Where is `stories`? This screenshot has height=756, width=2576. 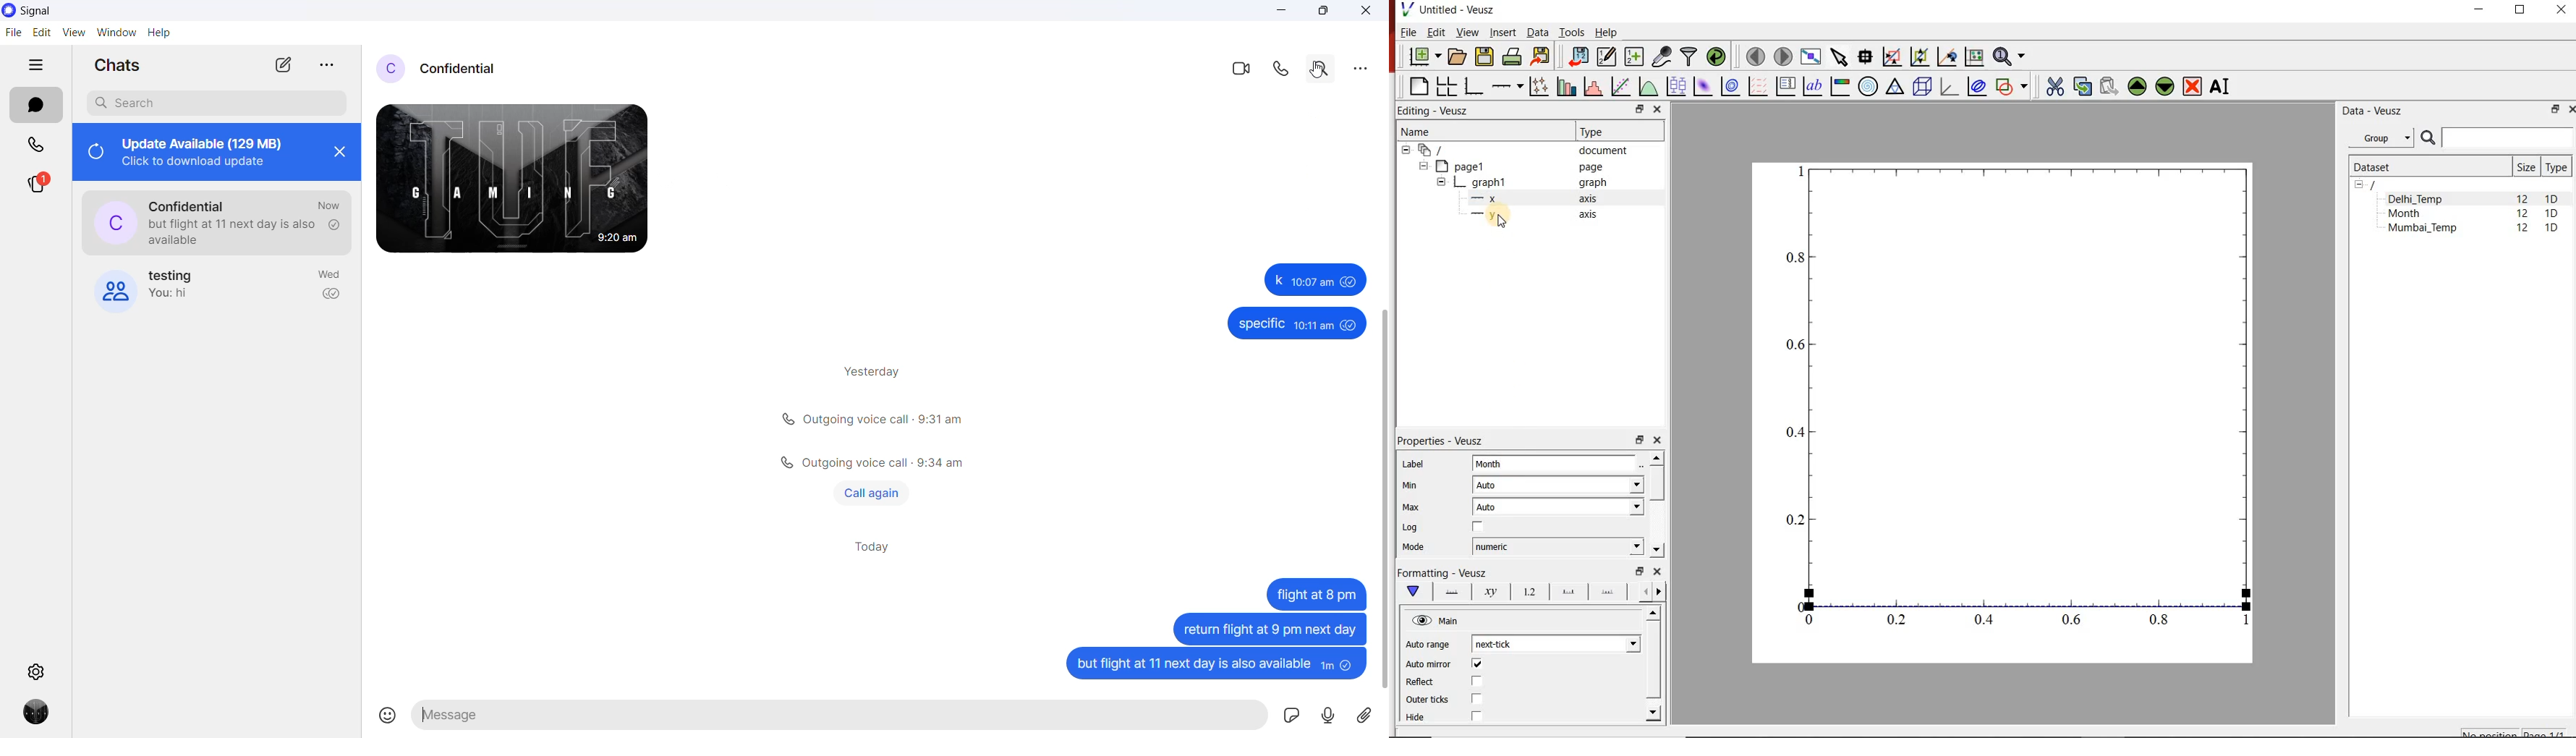 stories is located at coordinates (38, 188).